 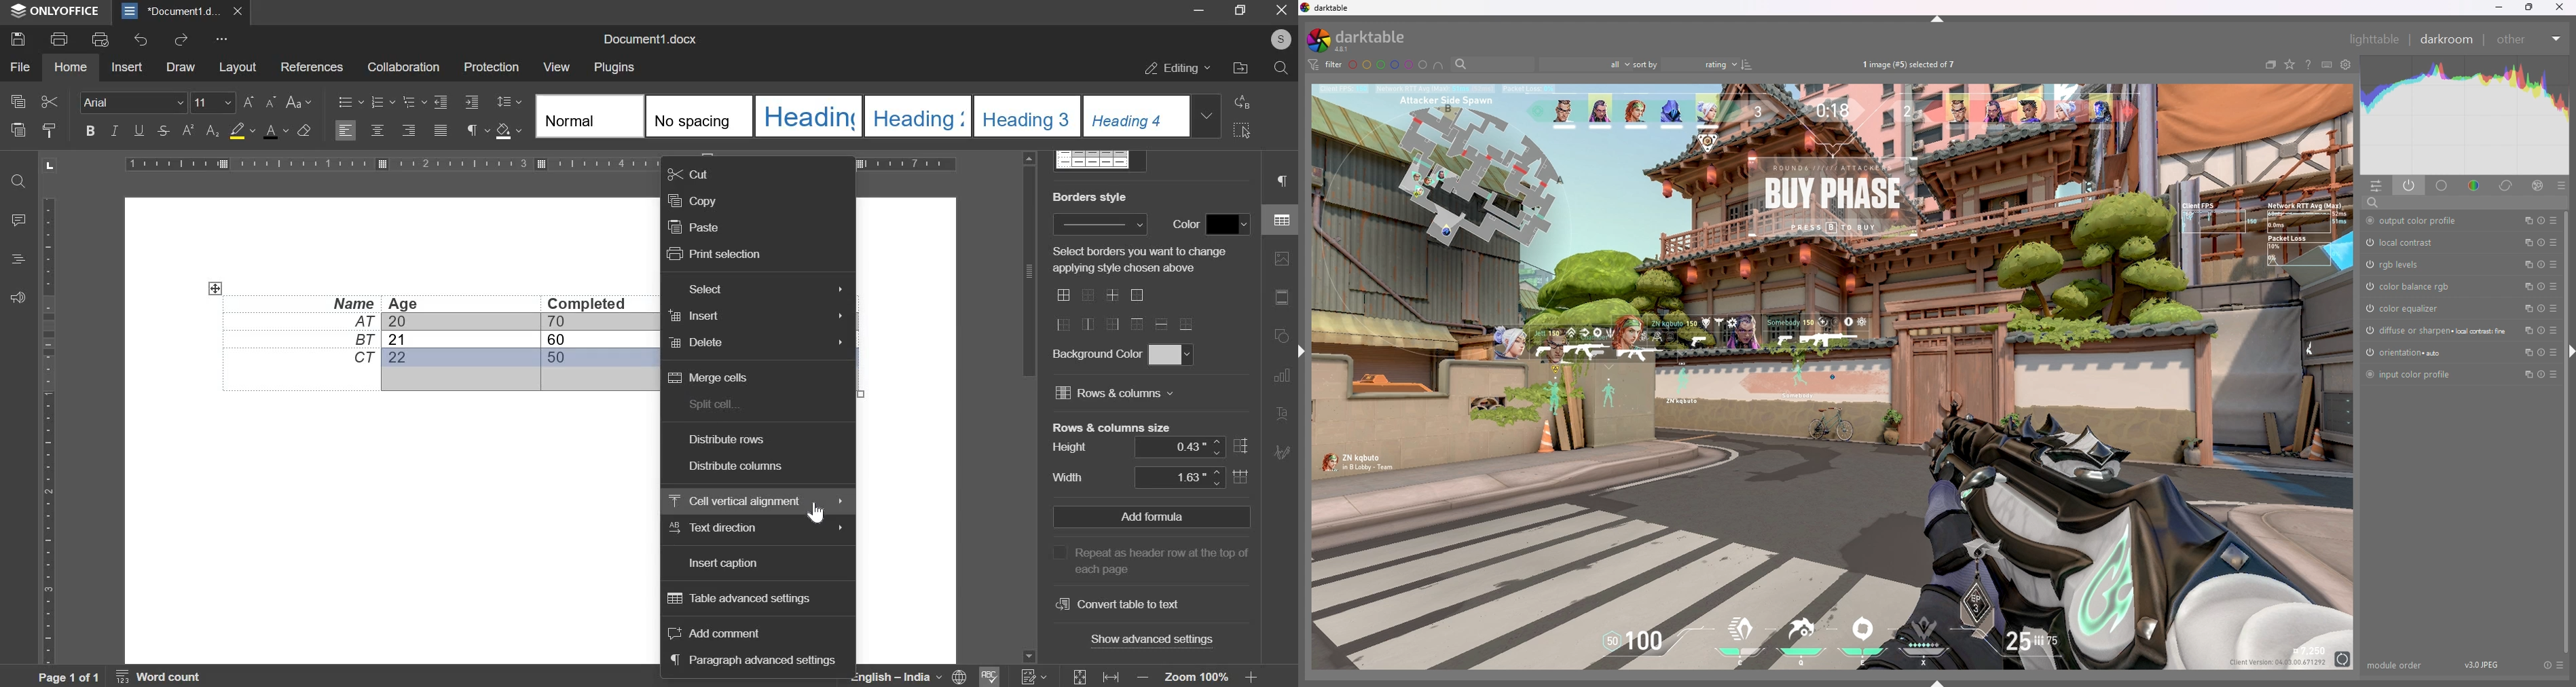 What do you see at coordinates (1097, 226) in the screenshot?
I see `border width` at bounding box center [1097, 226].